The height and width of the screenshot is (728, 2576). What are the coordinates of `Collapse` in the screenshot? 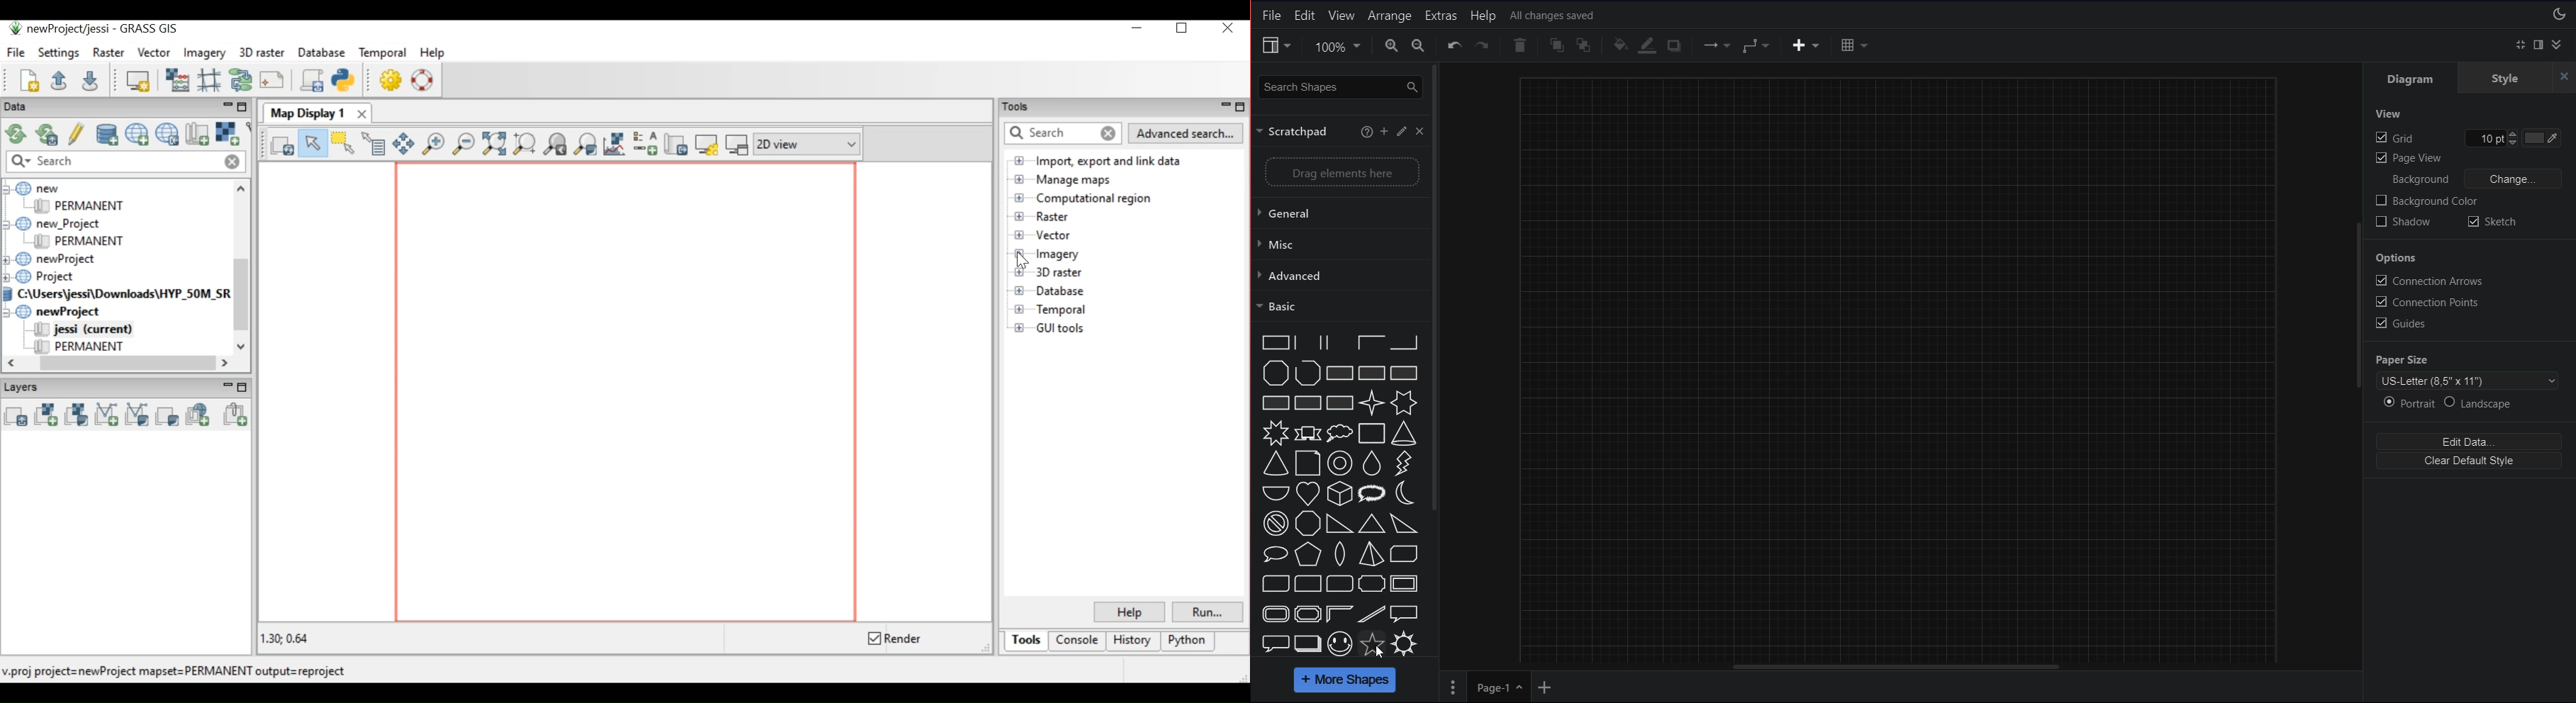 It's located at (2557, 44).